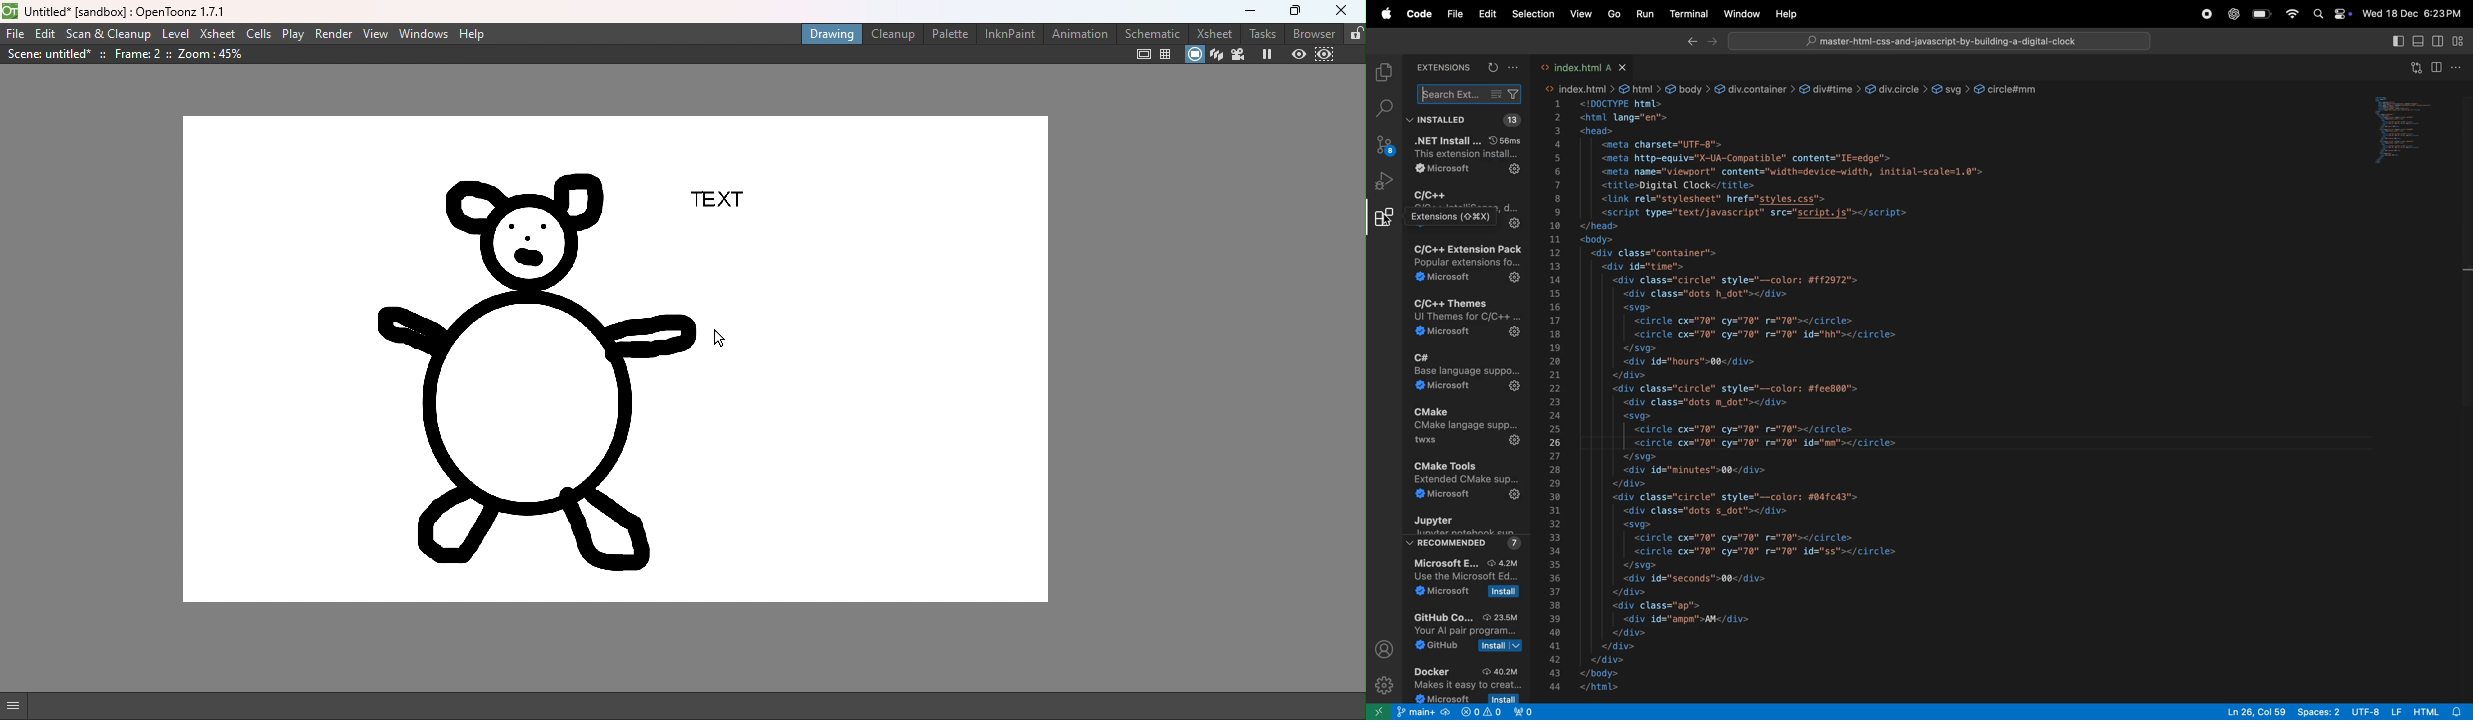 The image size is (2492, 728). What do you see at coordinates (1316, 33) in the screenshot?
I see `Browser` at bounding box center [1316, 33].